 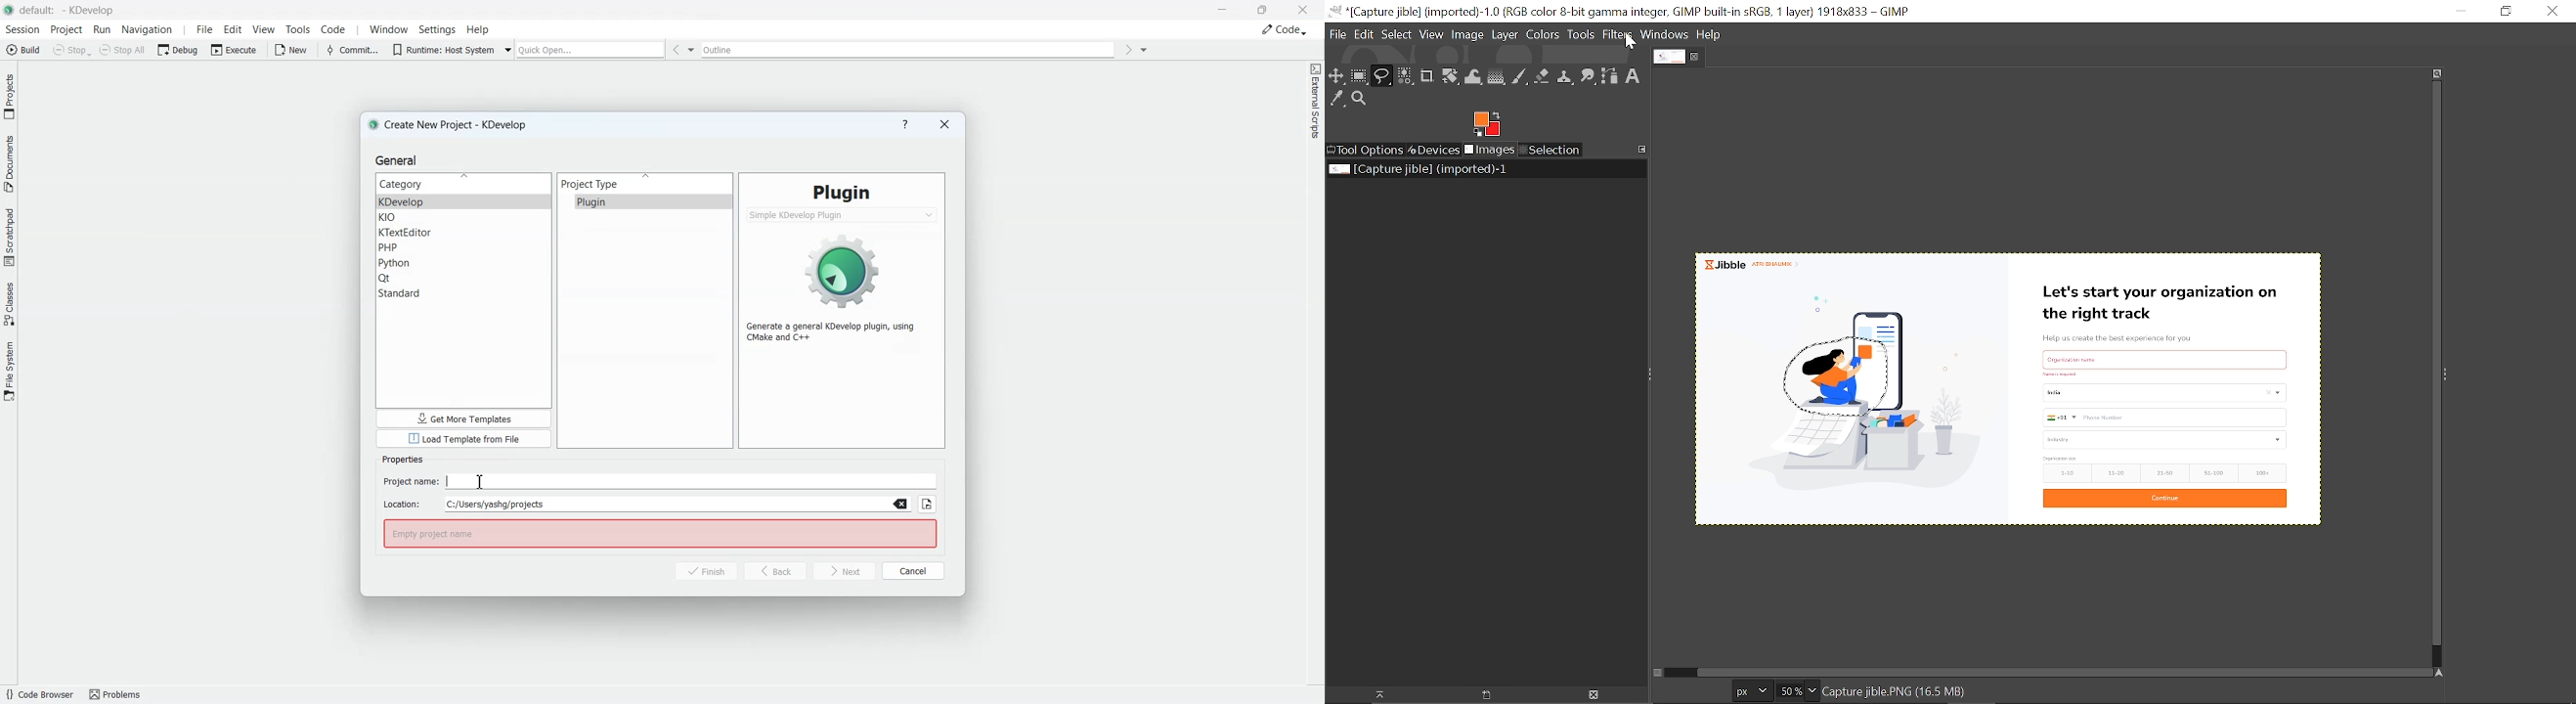 What do you see at coordinates (442, 48) in the screenshot?
I see `Runtime: Host System` at bounding box center [442, 48].